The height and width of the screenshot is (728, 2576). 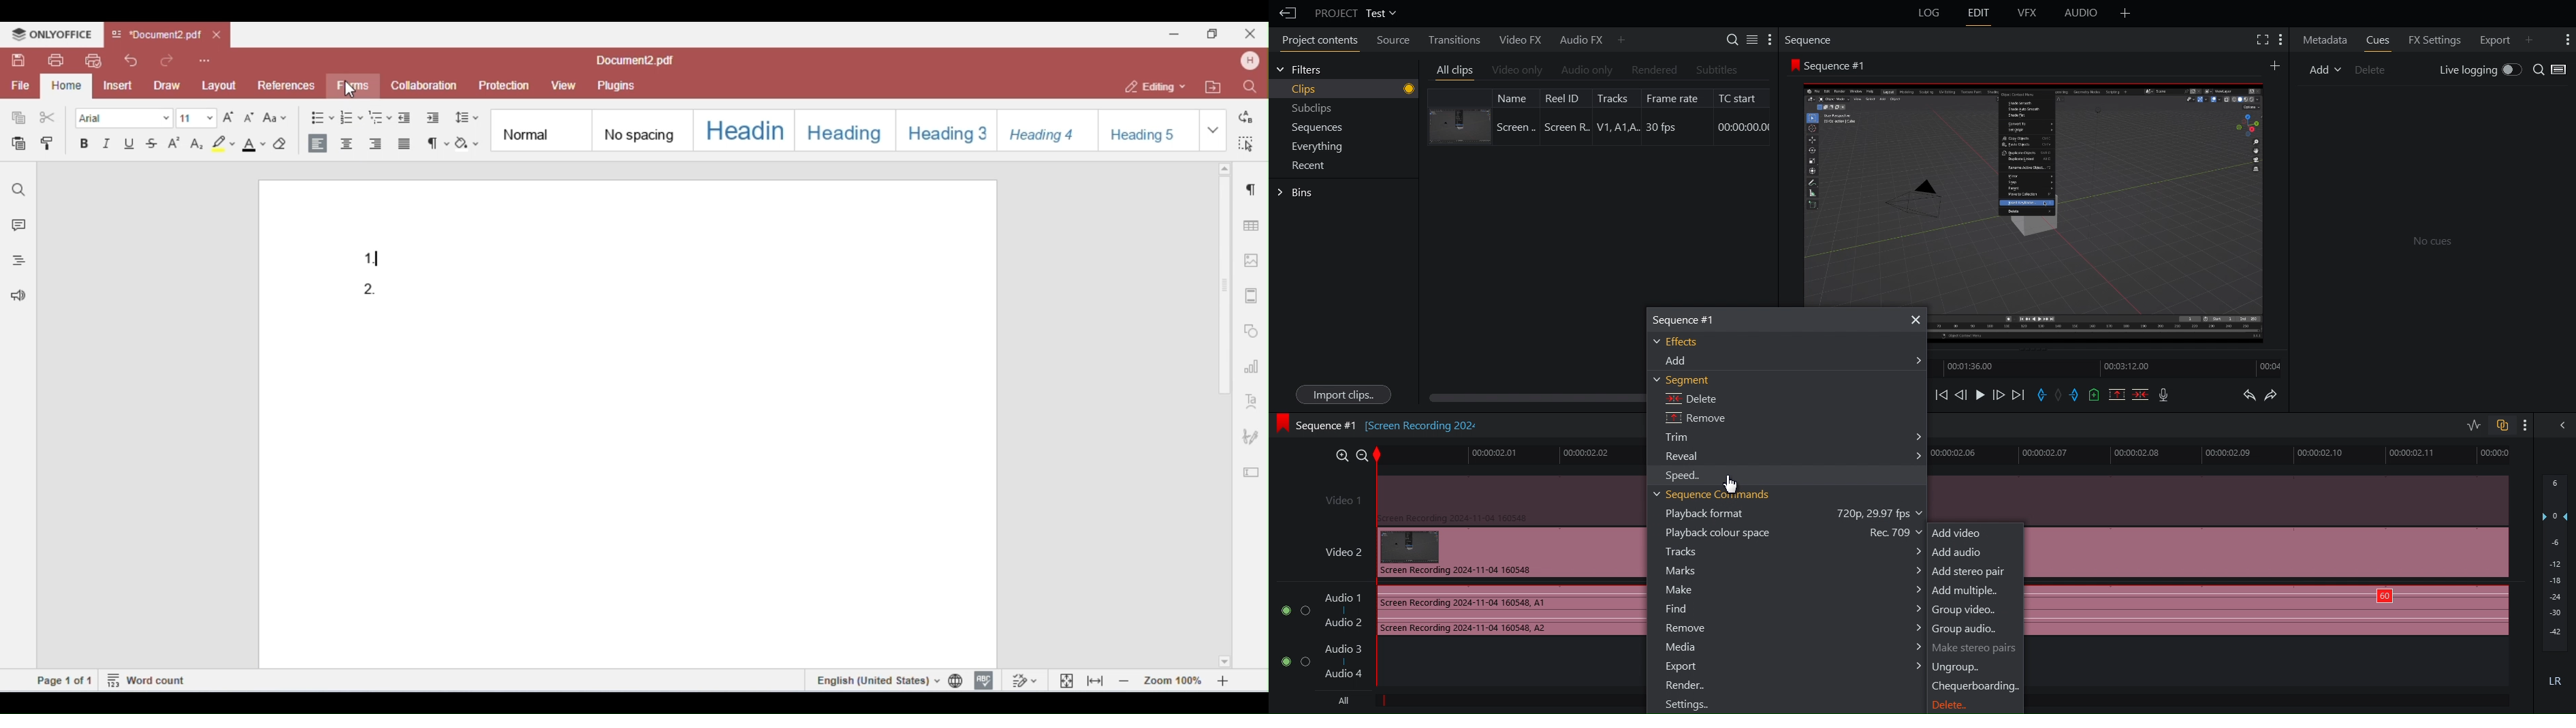 I want to click on Cursor, so click(x=1730, y=484).